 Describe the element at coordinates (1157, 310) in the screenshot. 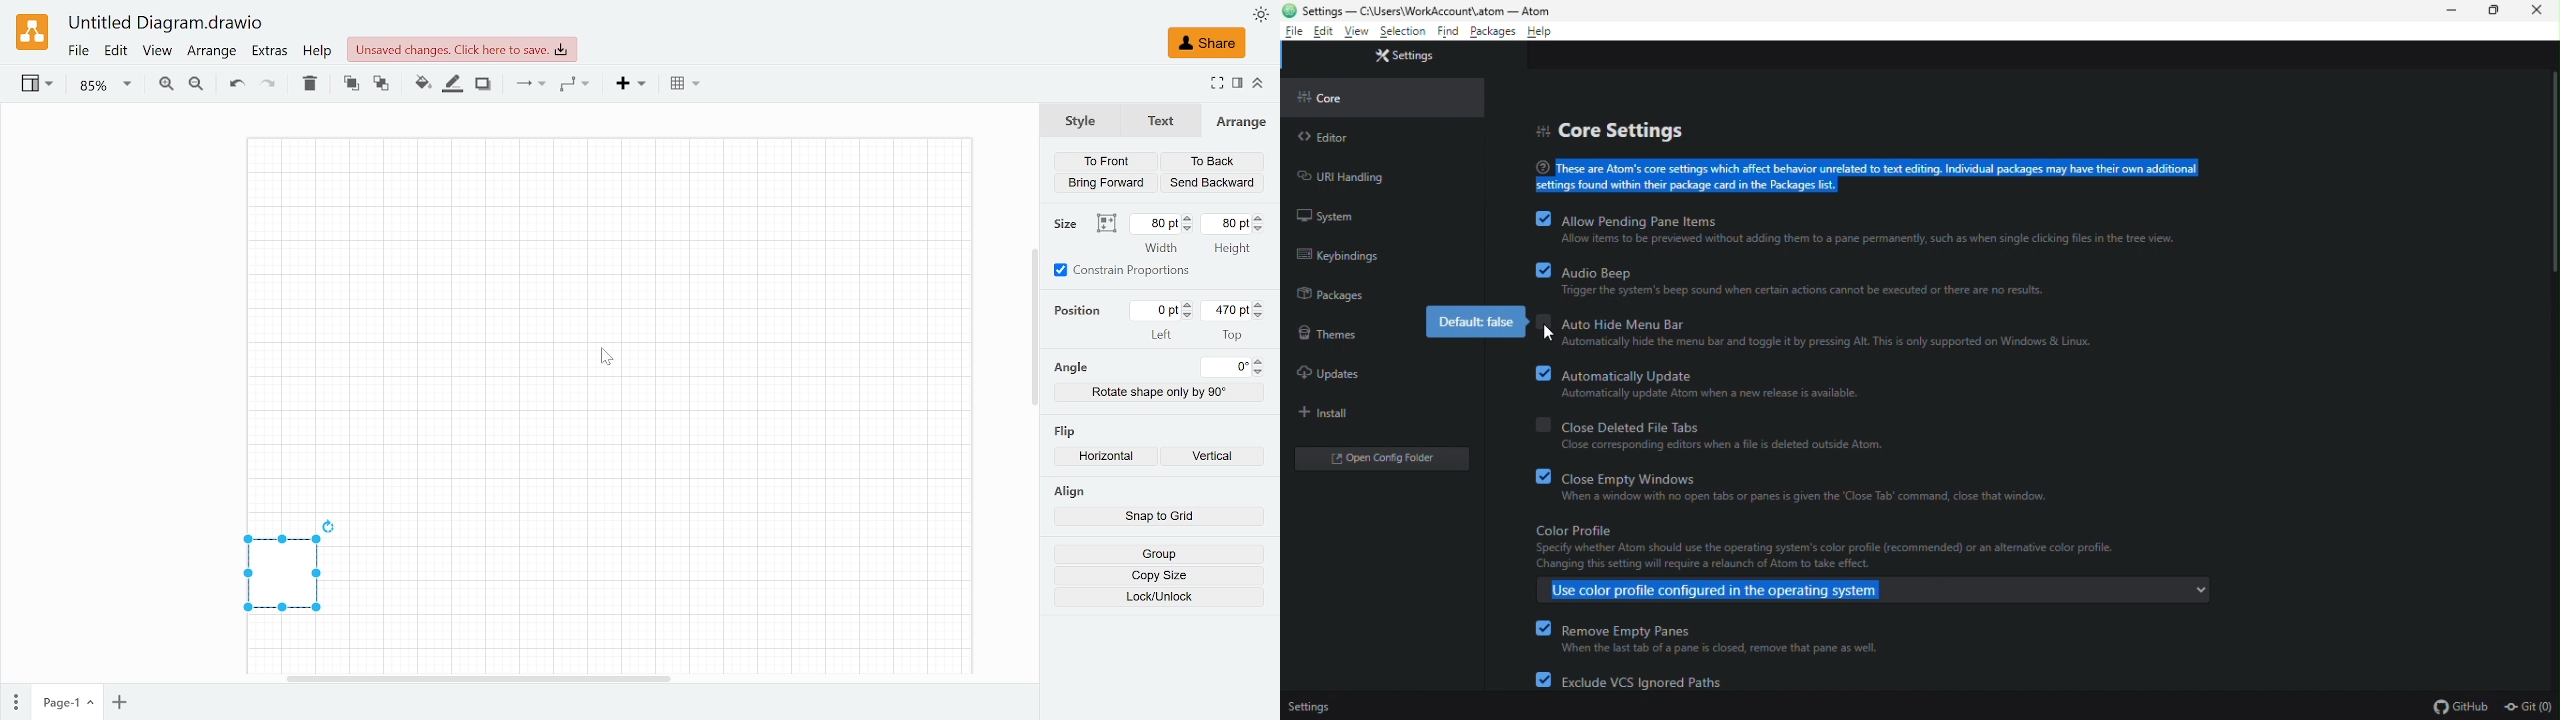

I see `Current left positons` at that location.